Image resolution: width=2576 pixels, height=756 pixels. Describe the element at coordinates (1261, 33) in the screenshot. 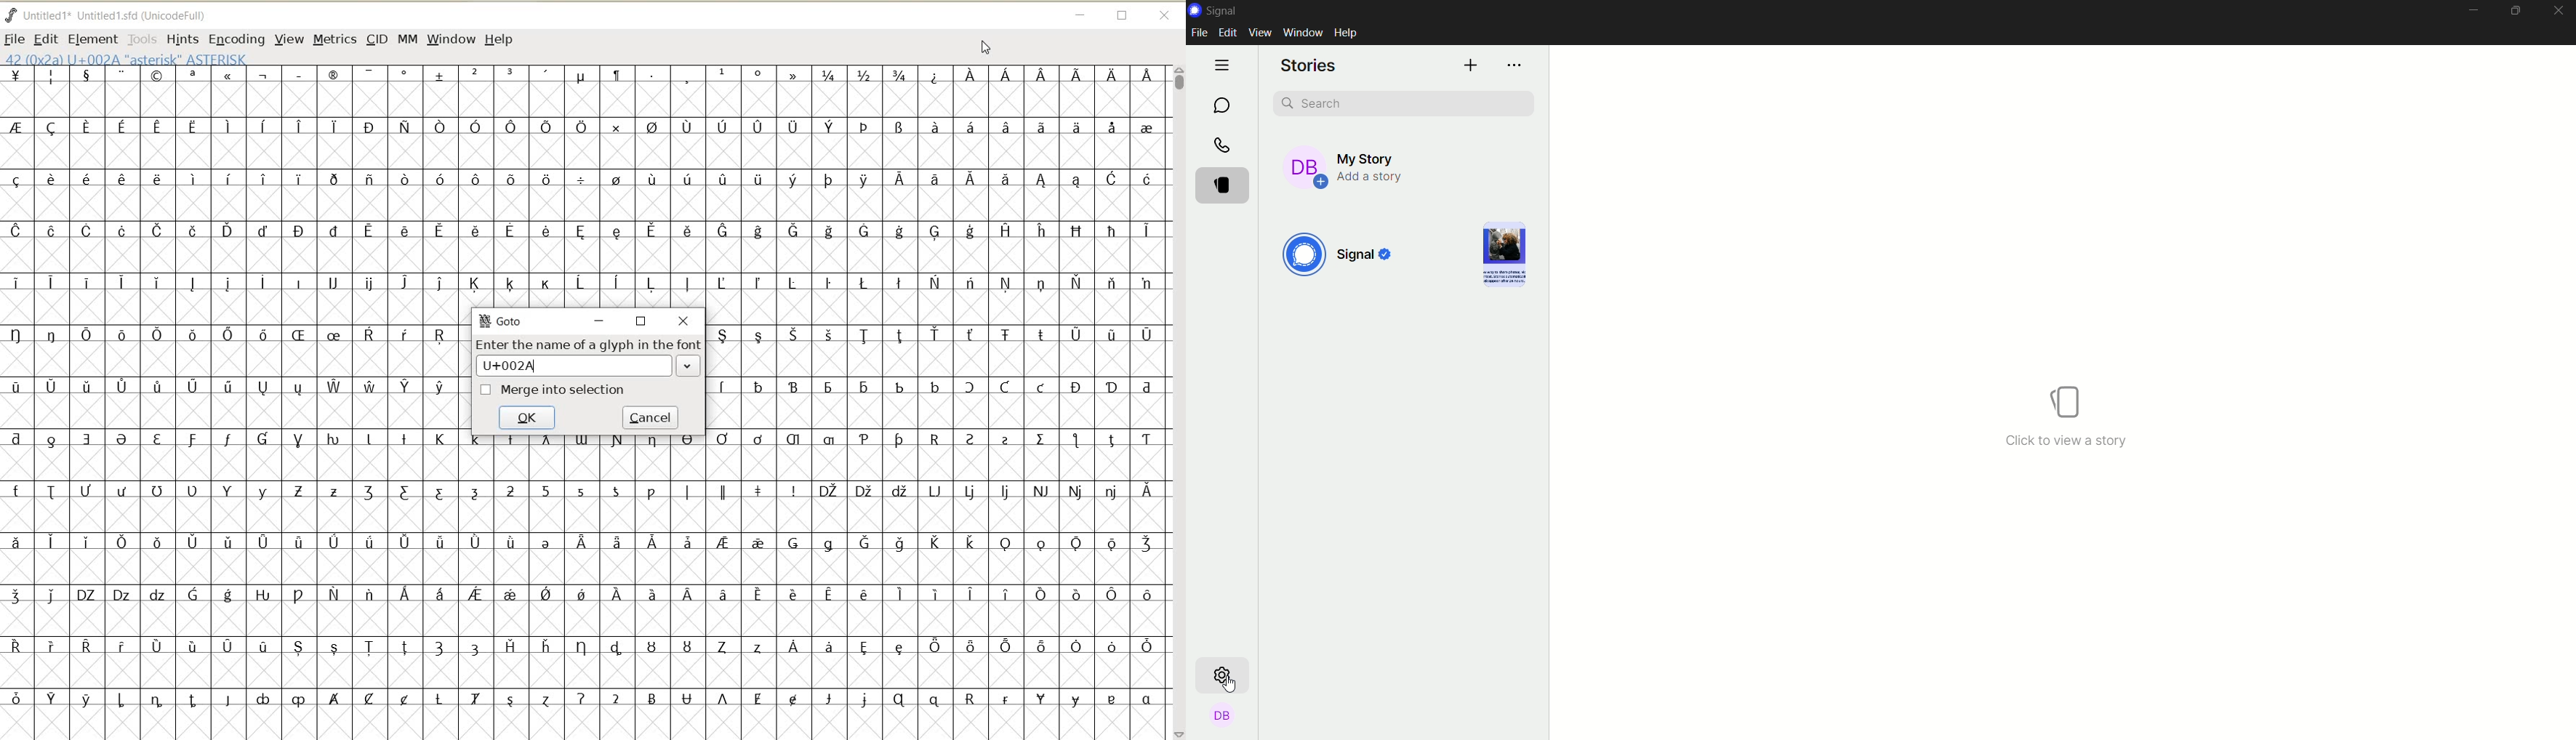

I see `view` at that location.